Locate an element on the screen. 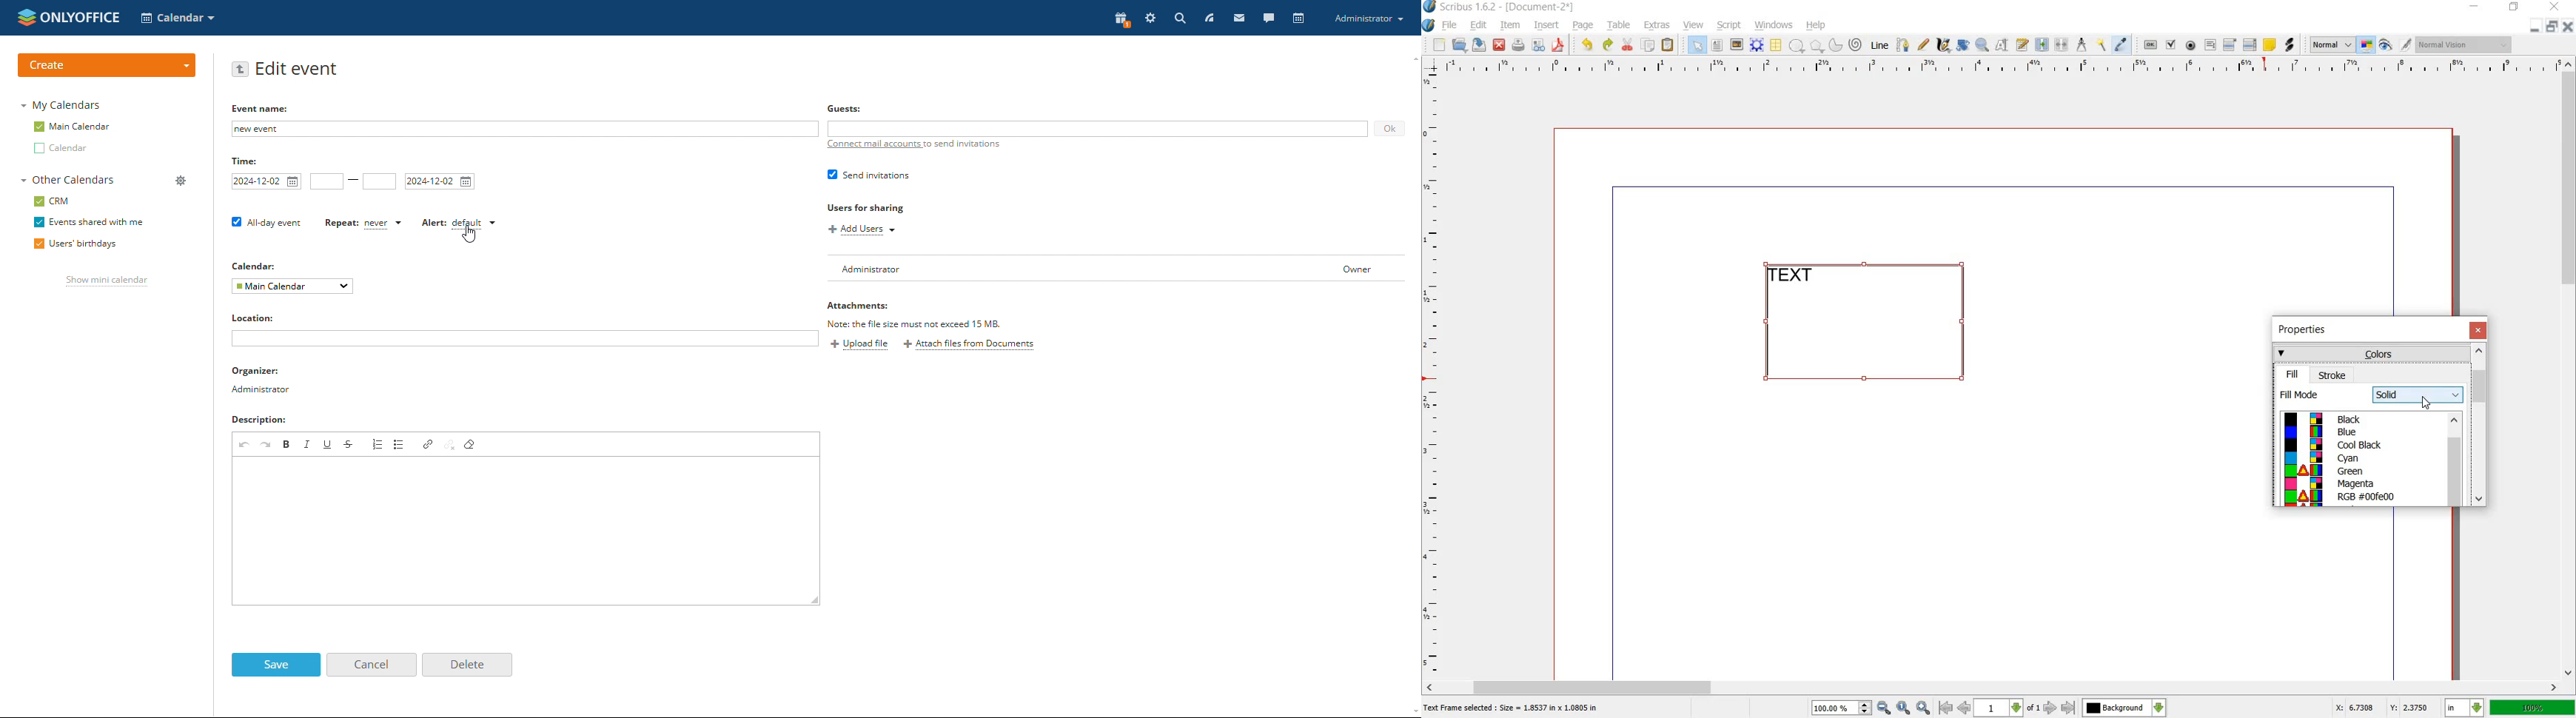  render frame is located at coordinates (1757, 45).